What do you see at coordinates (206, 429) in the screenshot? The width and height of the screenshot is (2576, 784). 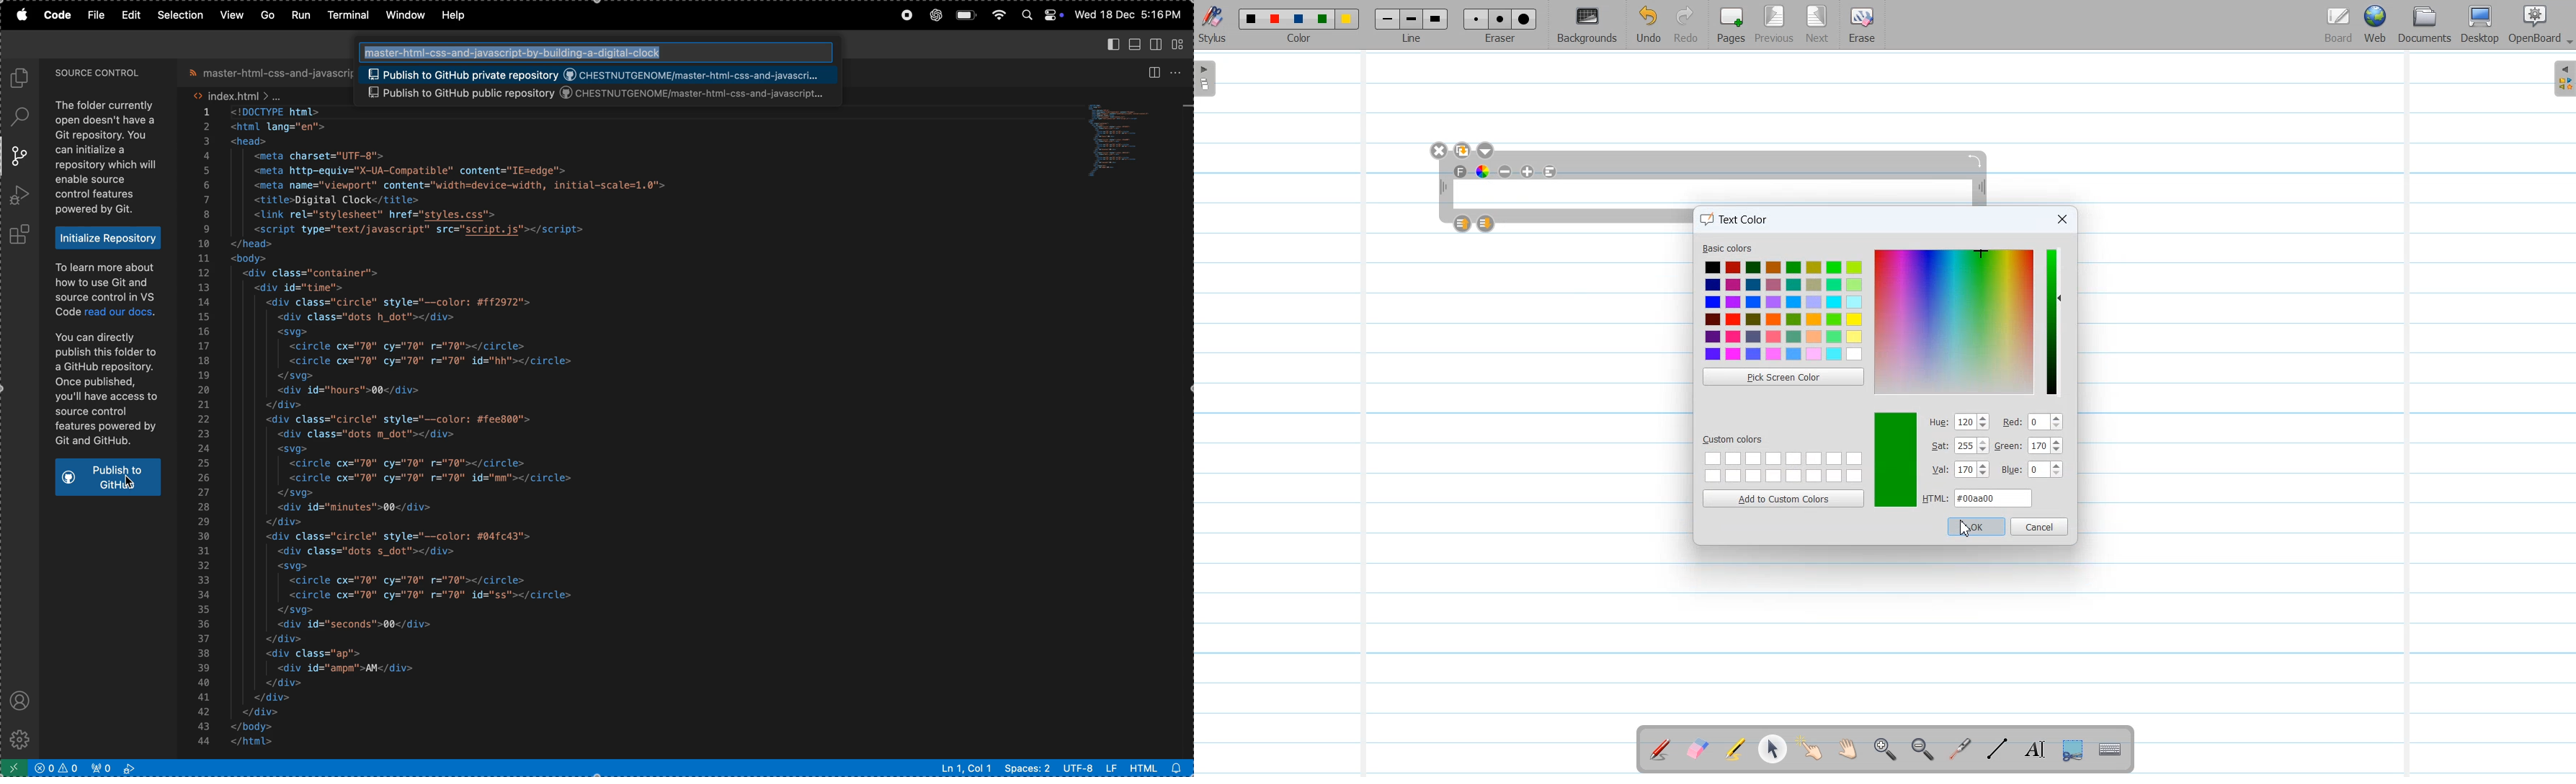 I see `numbers` at bounding box center [206, 429].